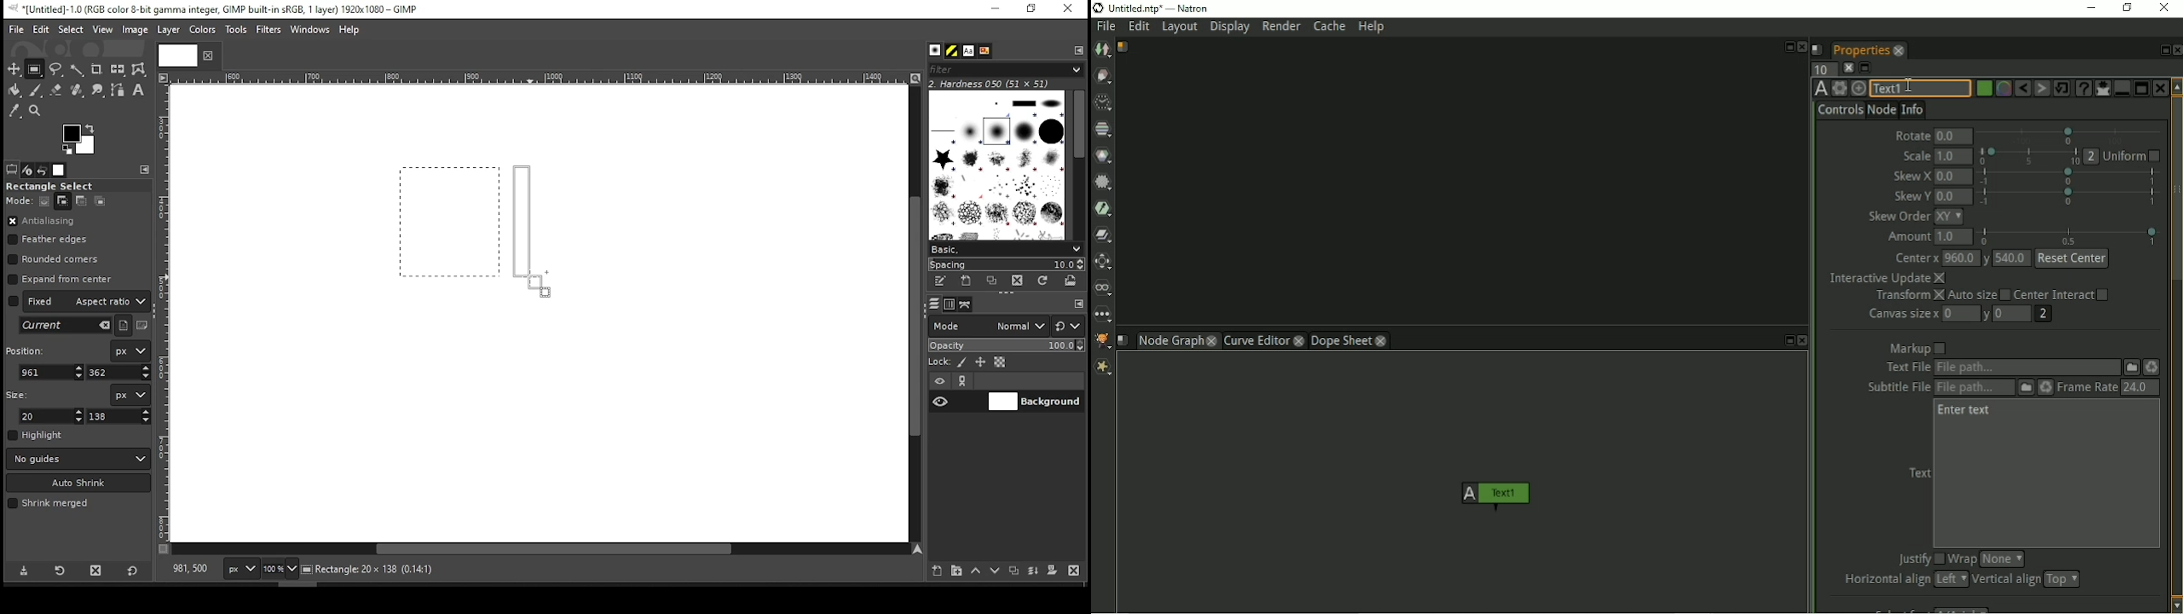  Describe the element at coordinates (133, 571) in the screenshot. I see `reset to defaults` at that location.